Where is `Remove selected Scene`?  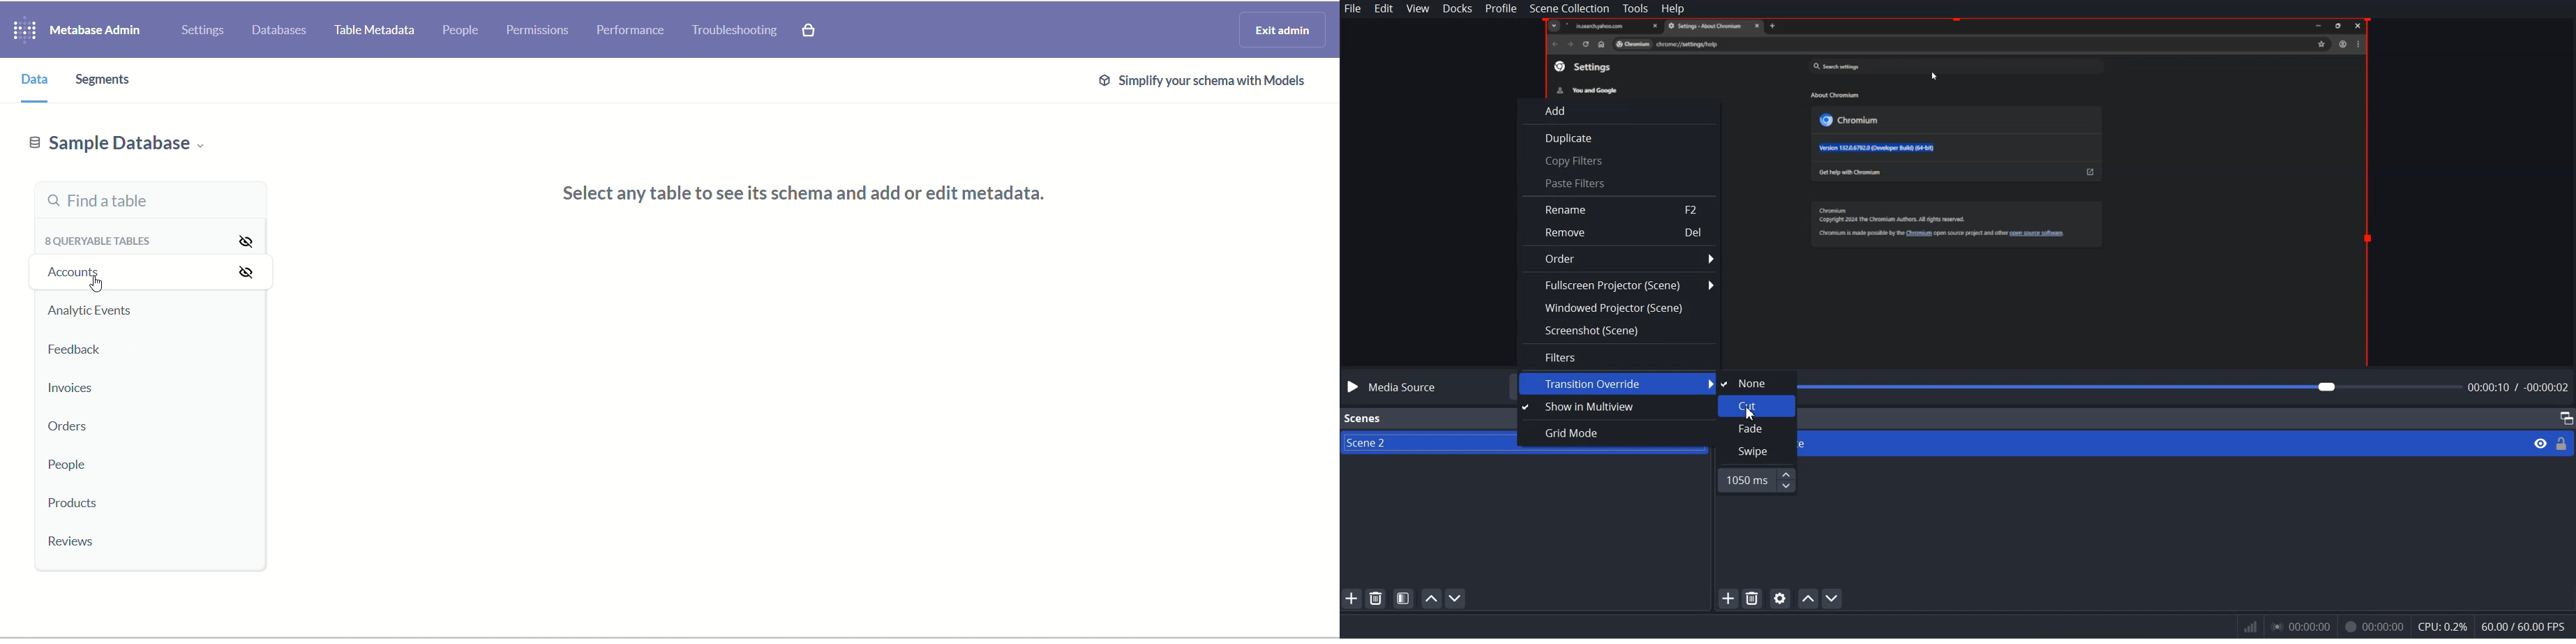
Remove selected Scene is located at coordinates (1376, 598).